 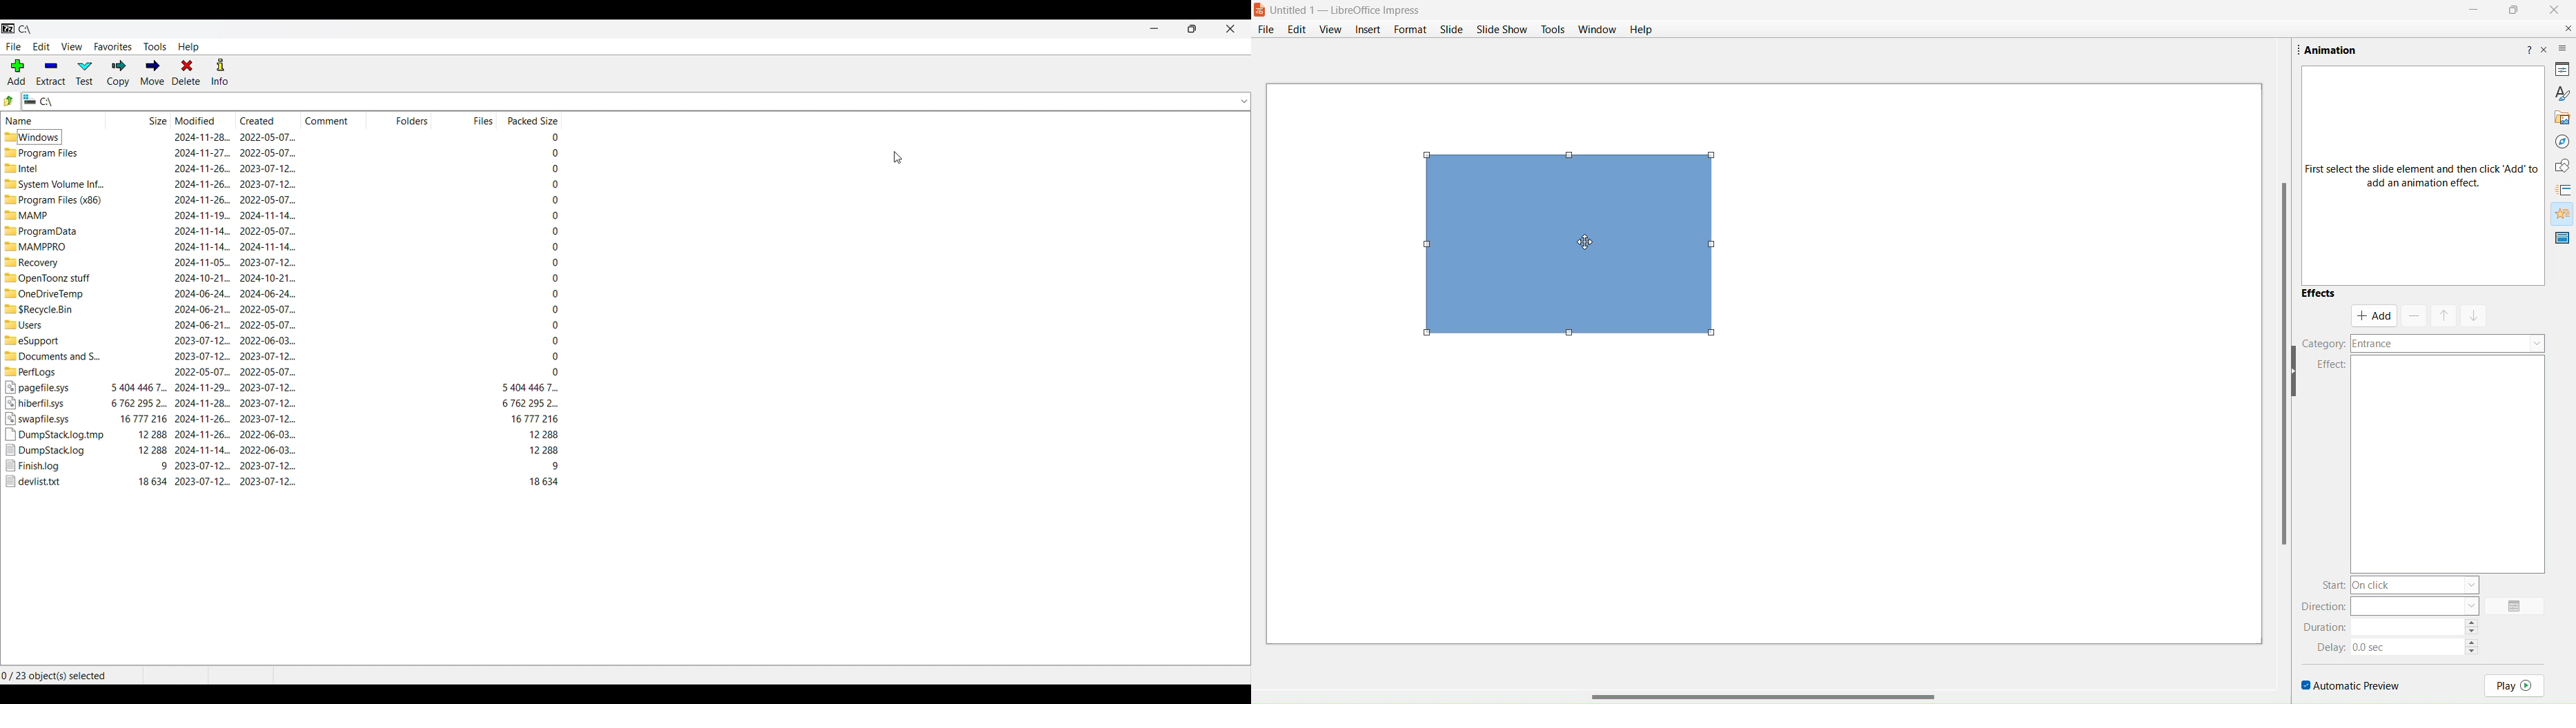 What do you see at coordinates (203, 309) in the screenshot?
I see `Modified timestamp` at bounding box center [203, 309].